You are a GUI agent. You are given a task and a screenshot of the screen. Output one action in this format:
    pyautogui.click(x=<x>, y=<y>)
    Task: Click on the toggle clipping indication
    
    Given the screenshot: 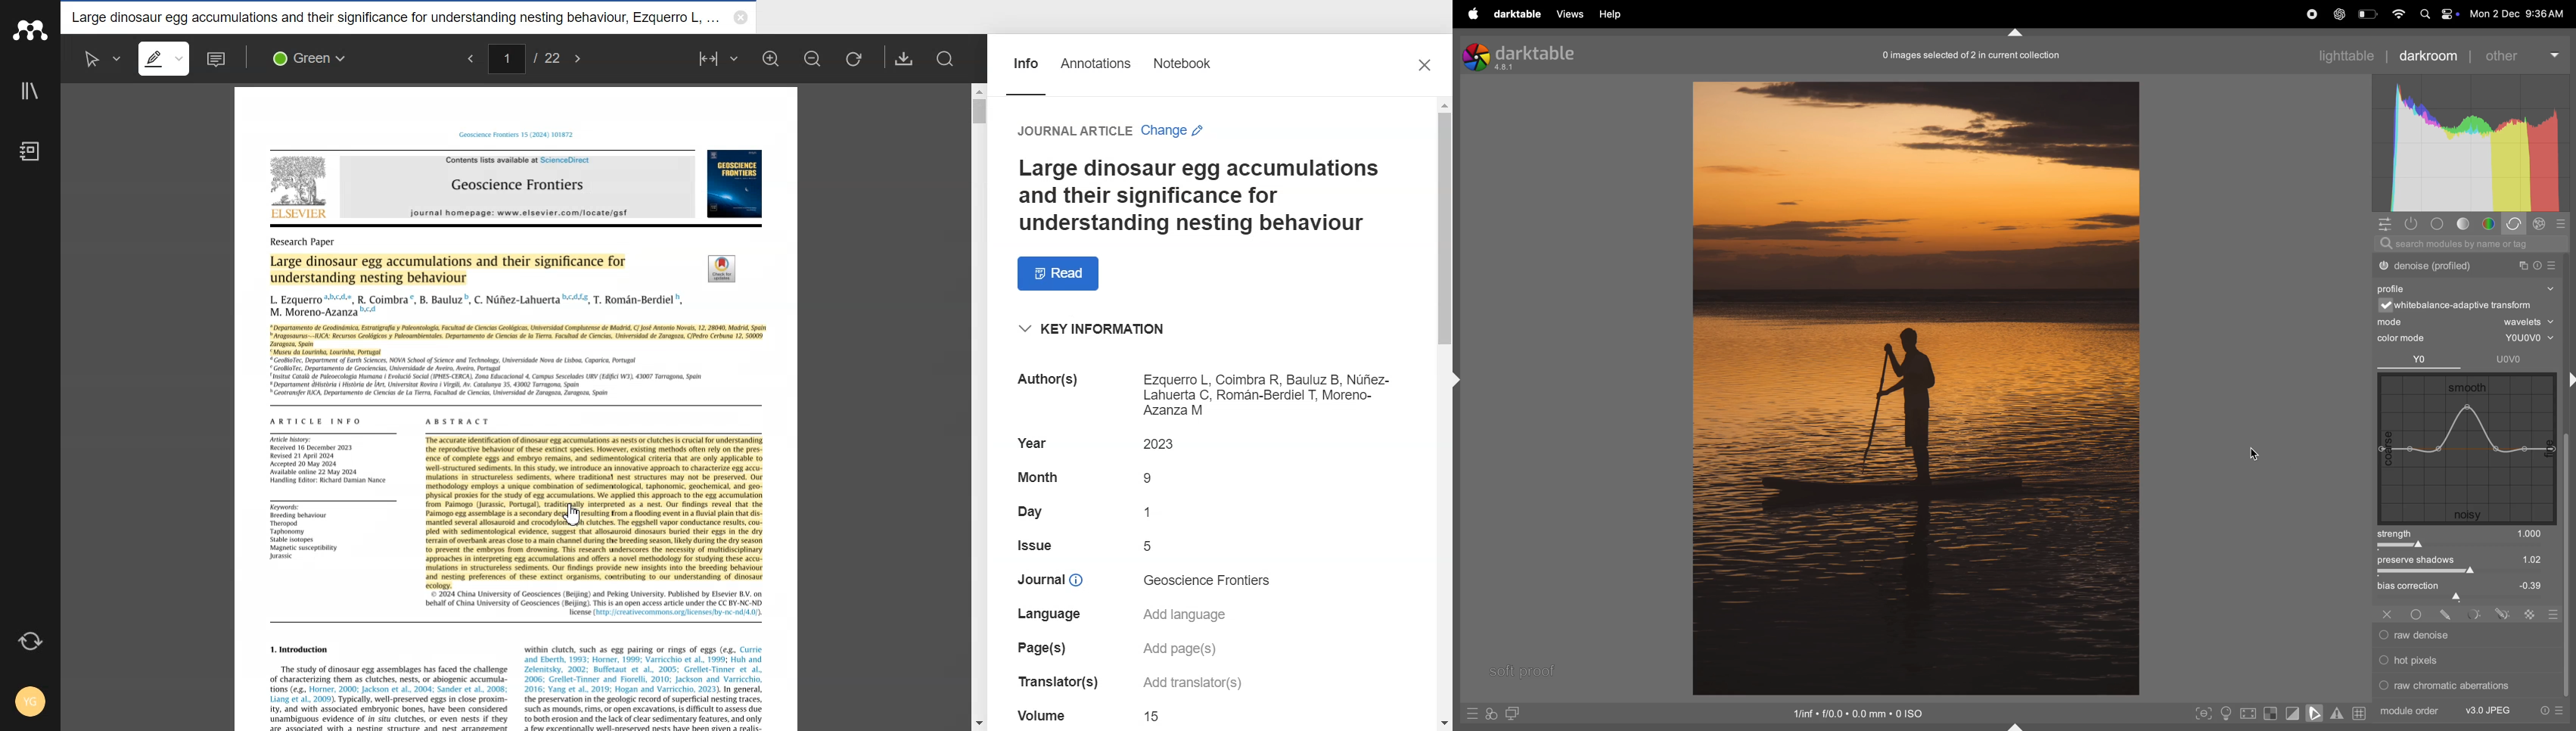 What is the action you would take?
    pyautogui.click(x=2292, y=714)
    